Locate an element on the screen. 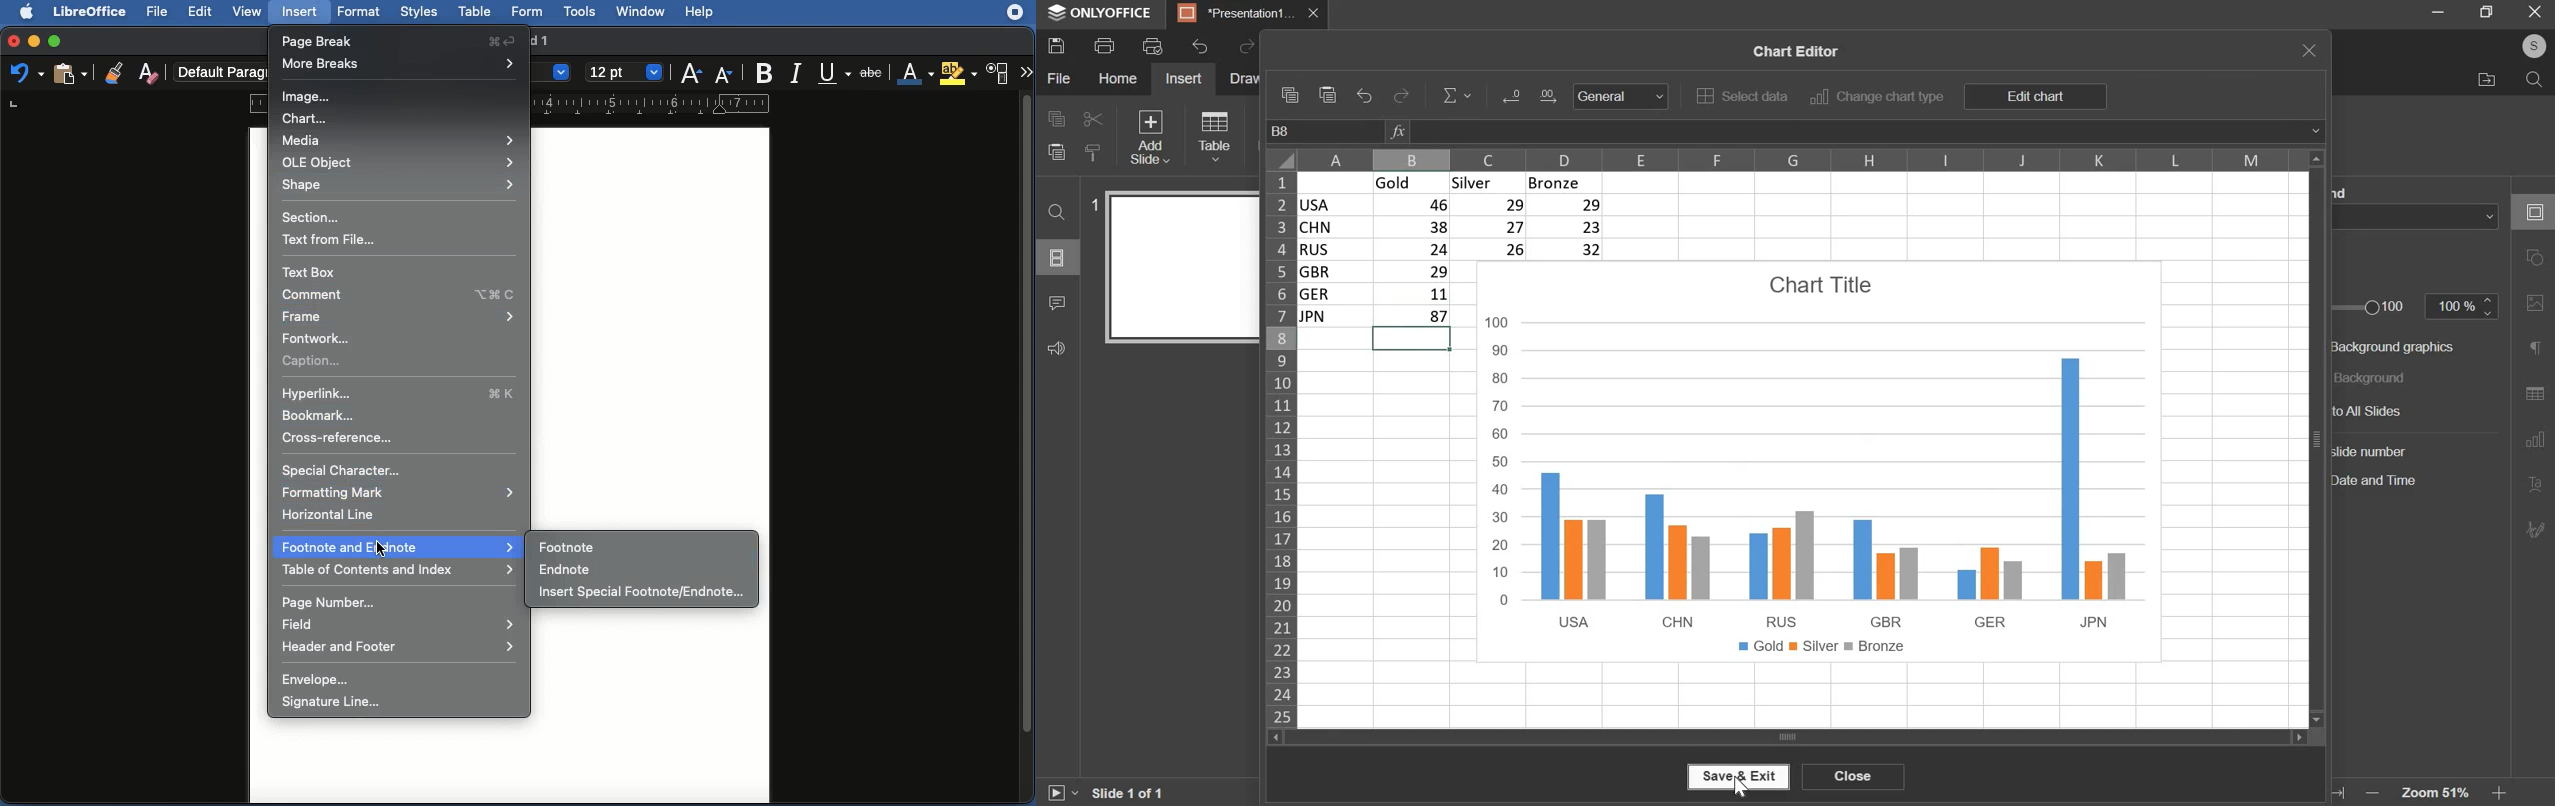 This screenshot has width=2576, height=812. 46 is located at coordinates (1414, 207).